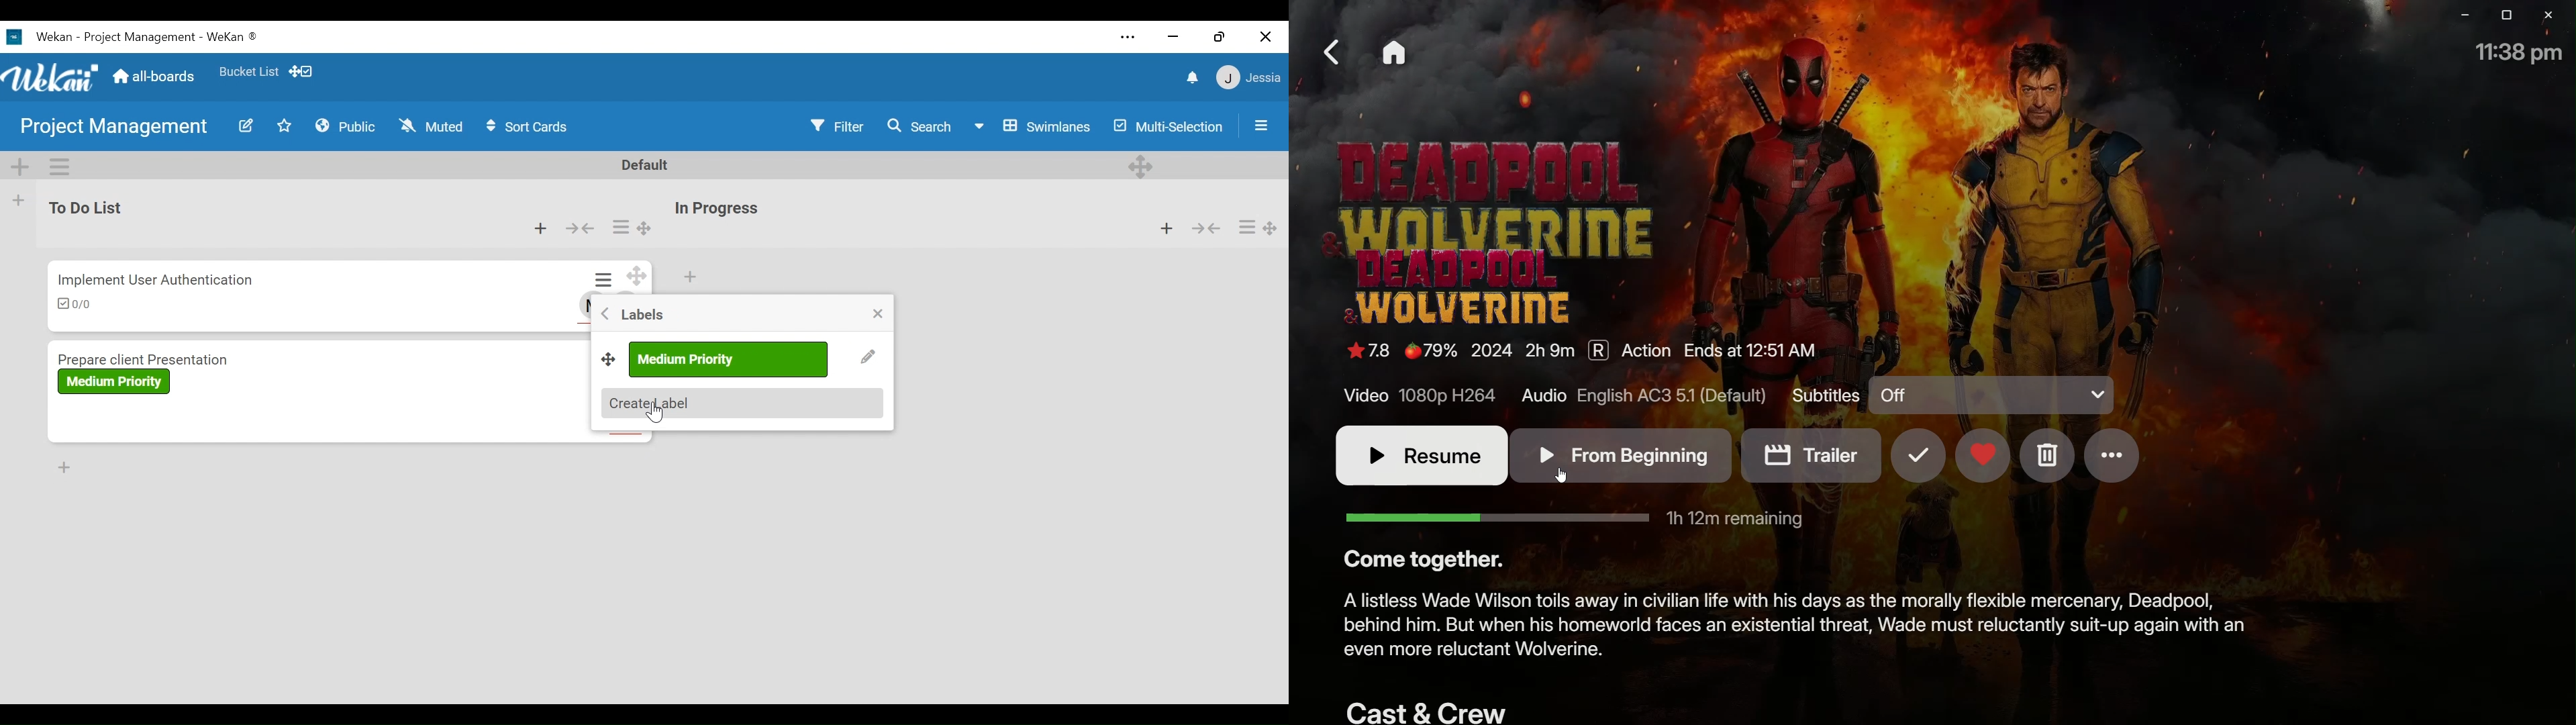 This screenshot has height=728, width=2576. Describe the element at coordinates (148, 356) in the screenshot. I see `Card Title` at that location.